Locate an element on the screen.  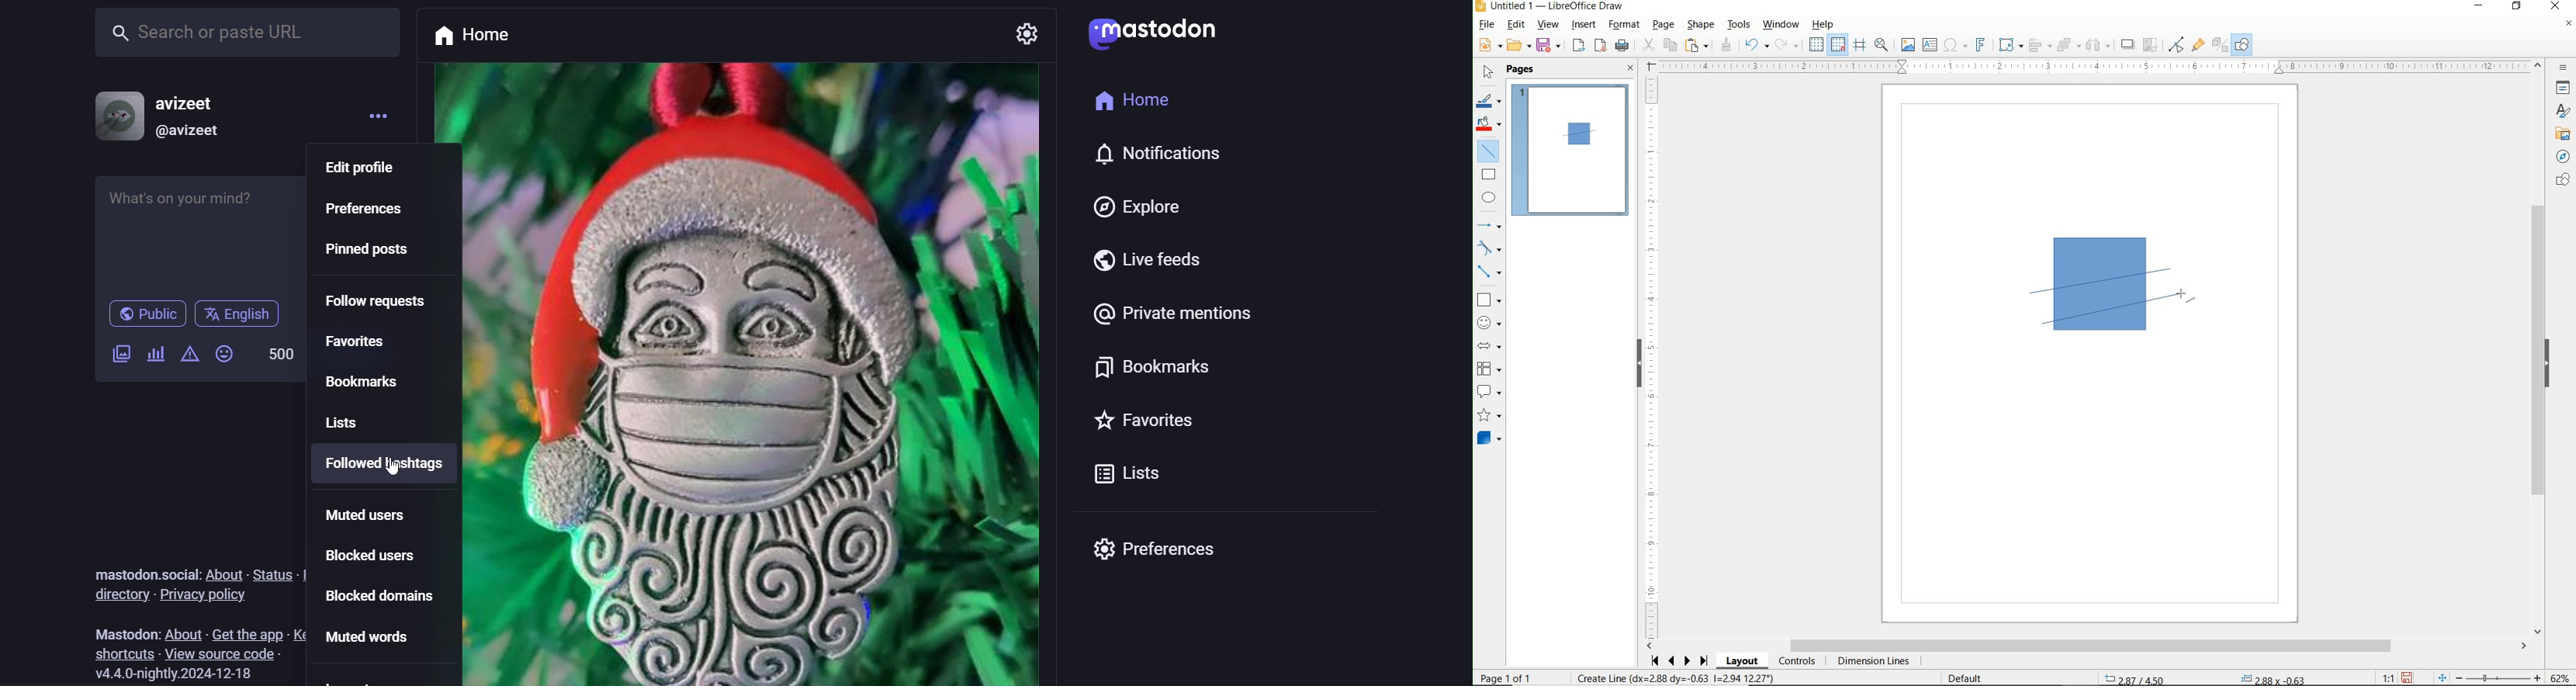
SHOW DRAW FUNCTIONS is located at coordinates (2243, 45).